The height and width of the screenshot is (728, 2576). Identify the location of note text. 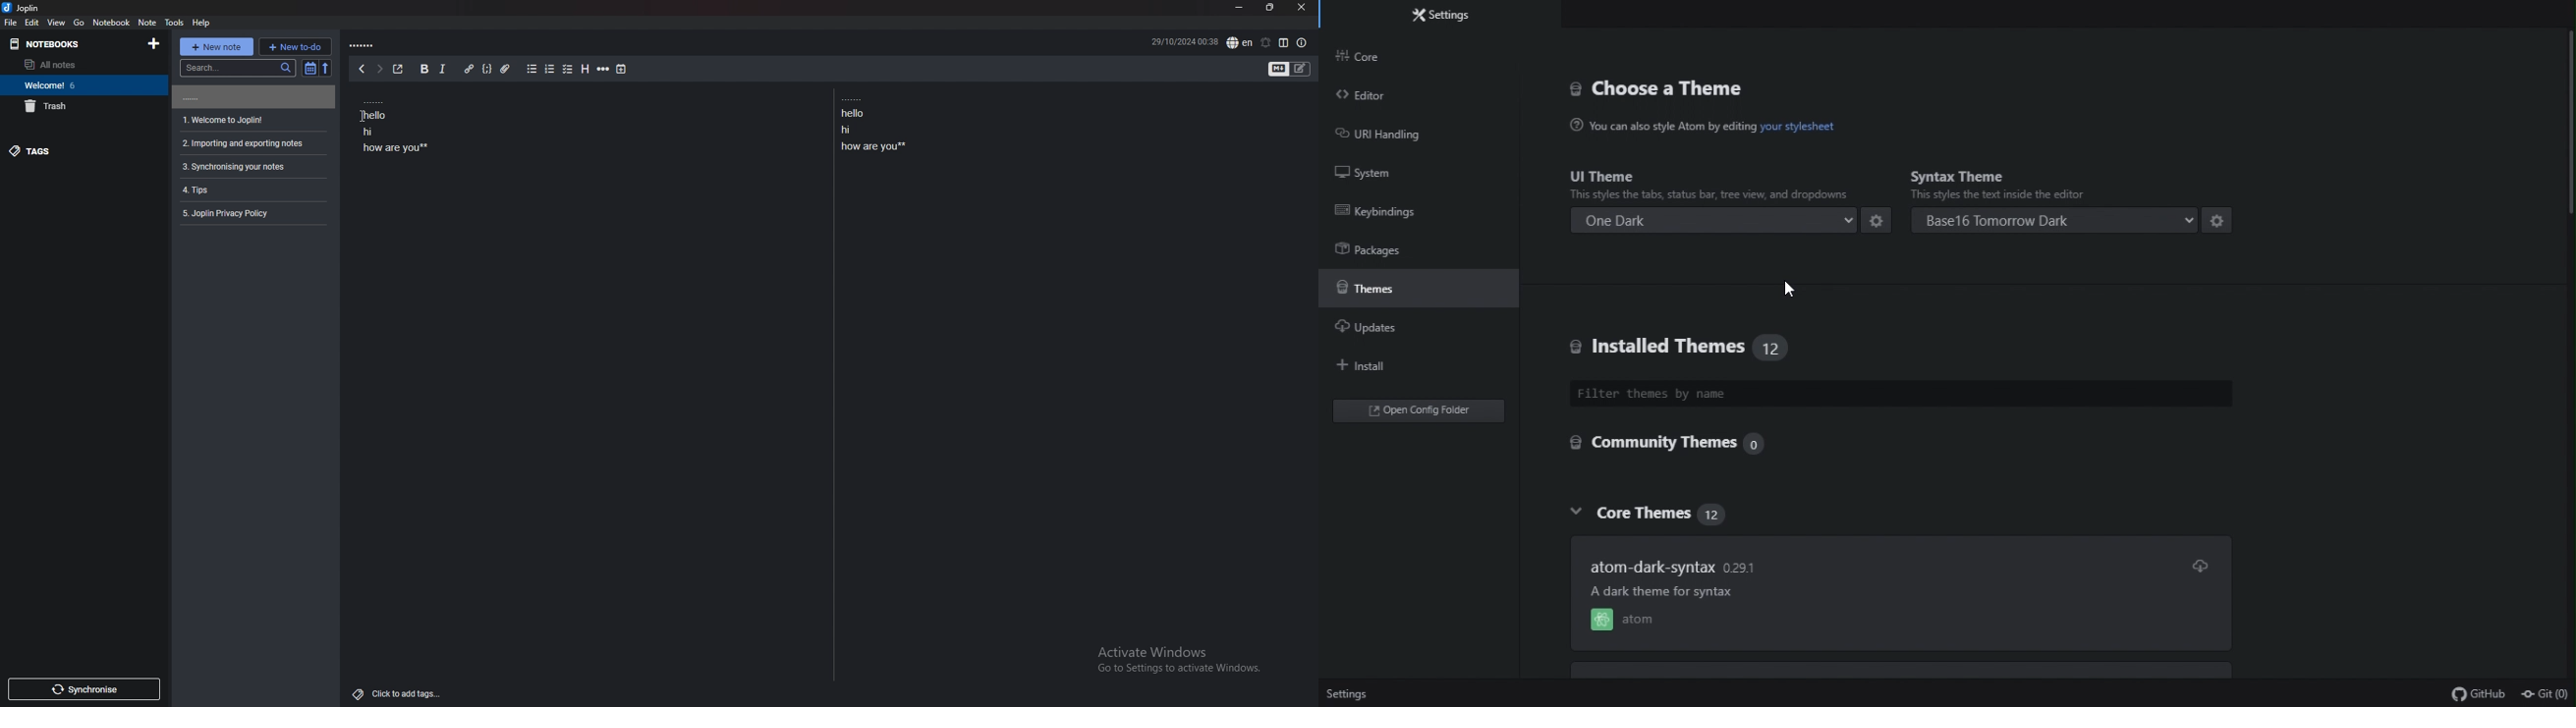
(876, 124).